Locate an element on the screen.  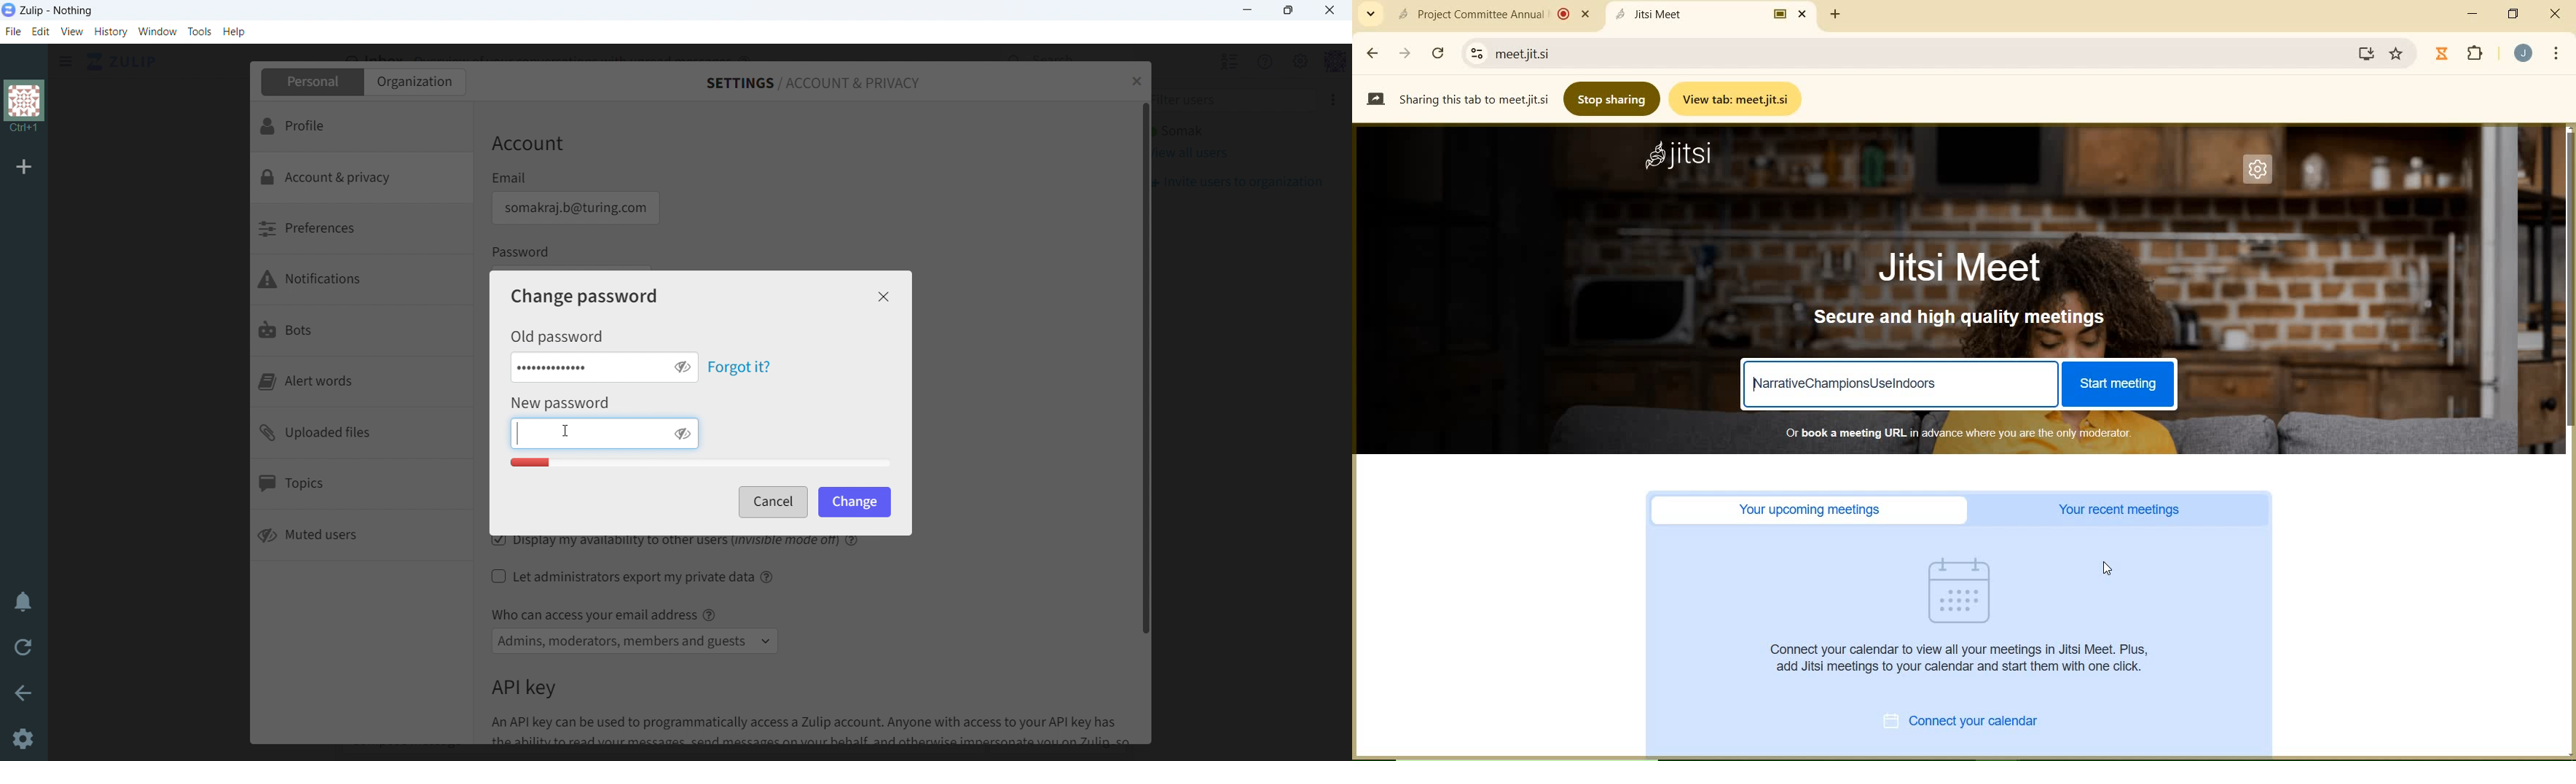
Your upcoming meetings is located at coordinates (1810, 510).